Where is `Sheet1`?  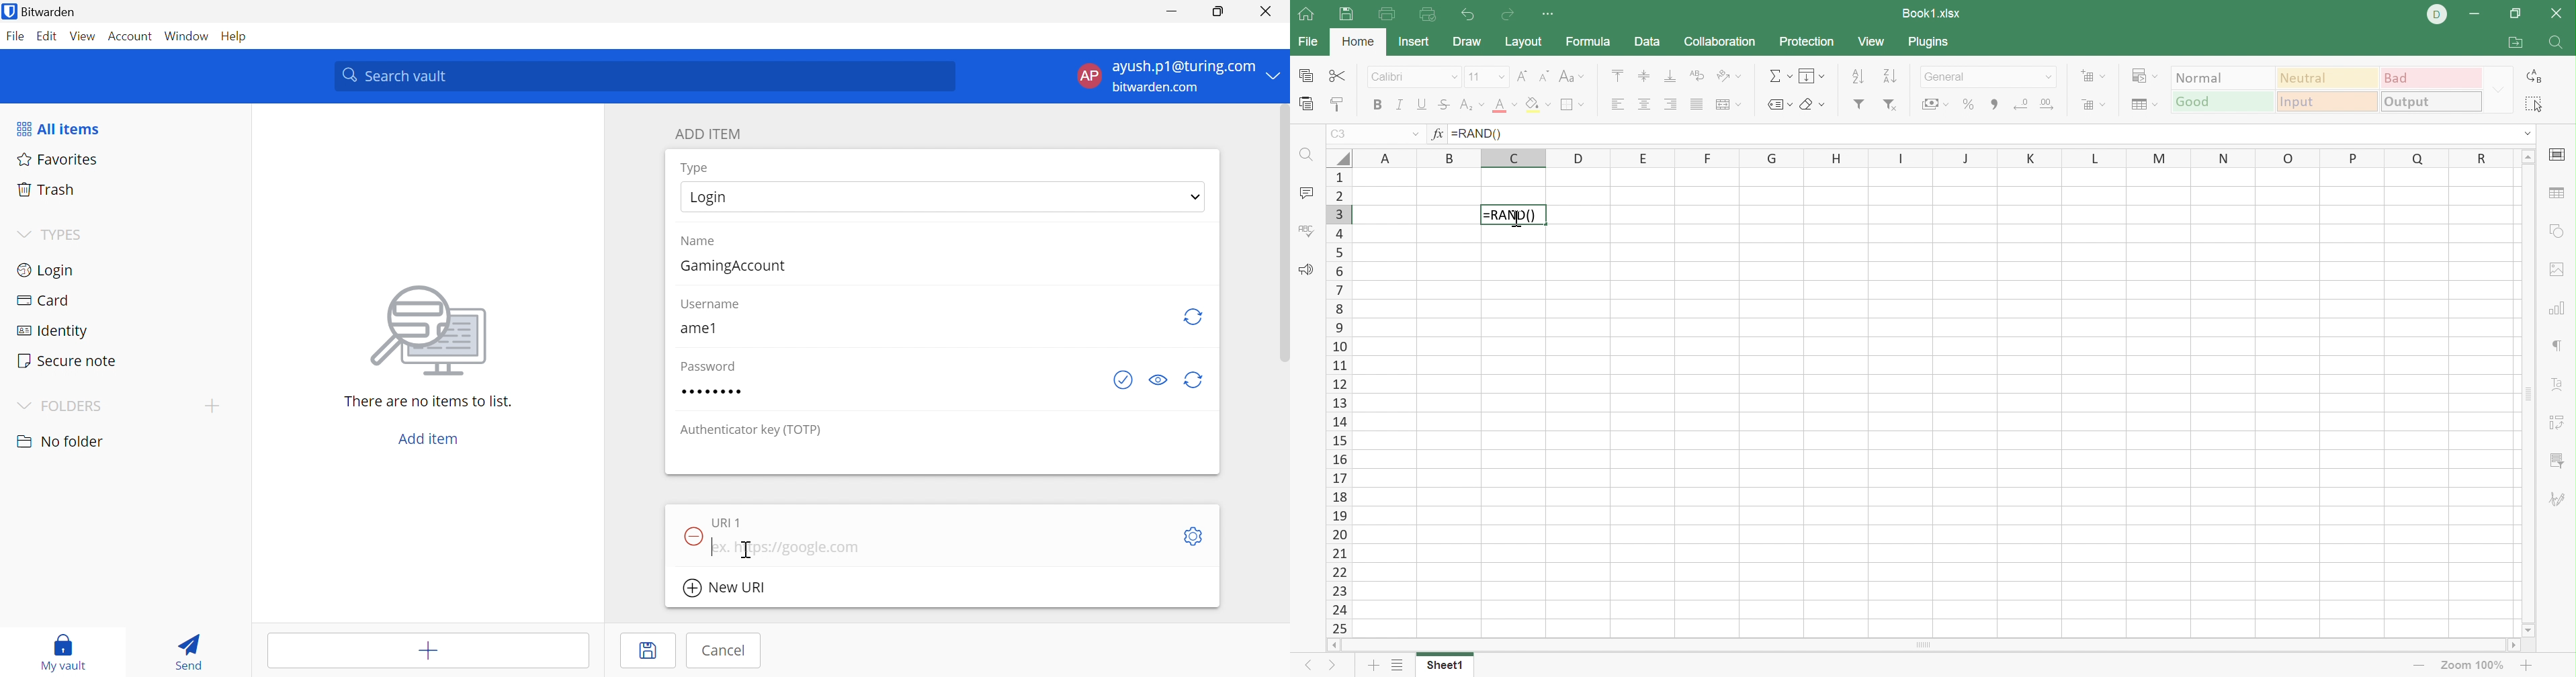
Sheet1 is located at coordinates (1445, 665).